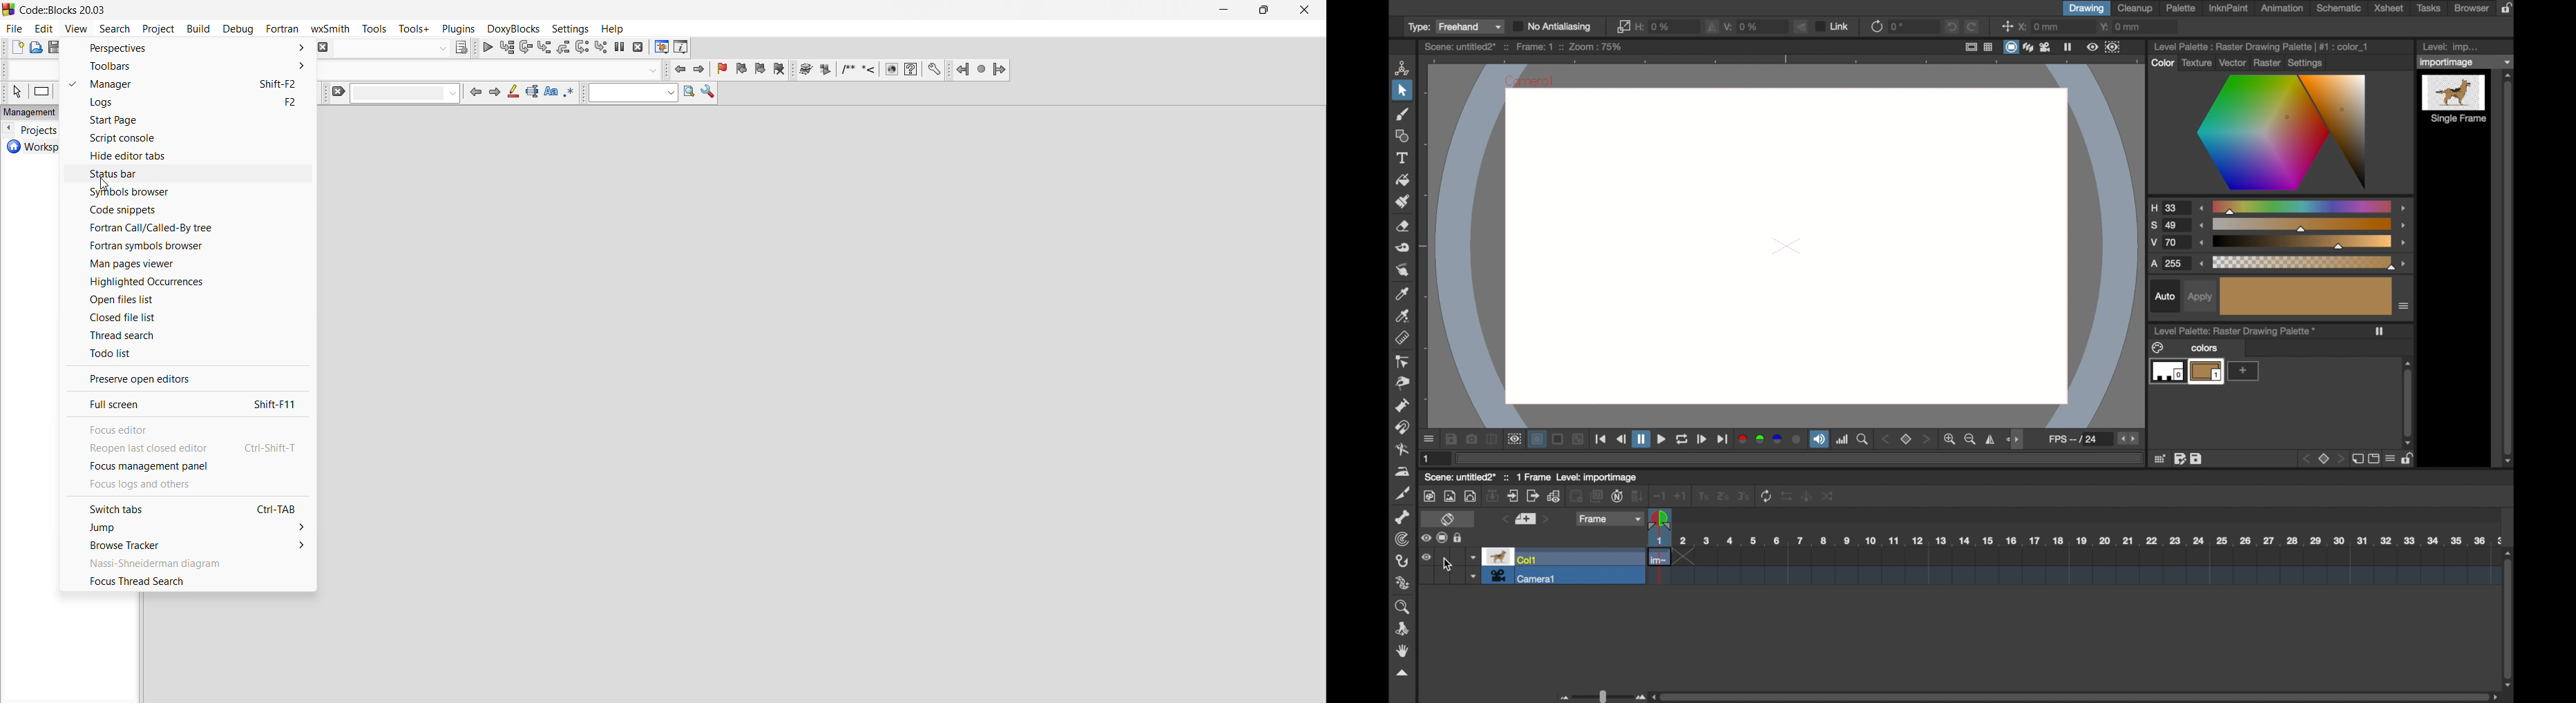 This screenshot has height=728, width=2576. Describe the element at coordinates (1610, 518) in the screenshot. I see `frame` at that location.